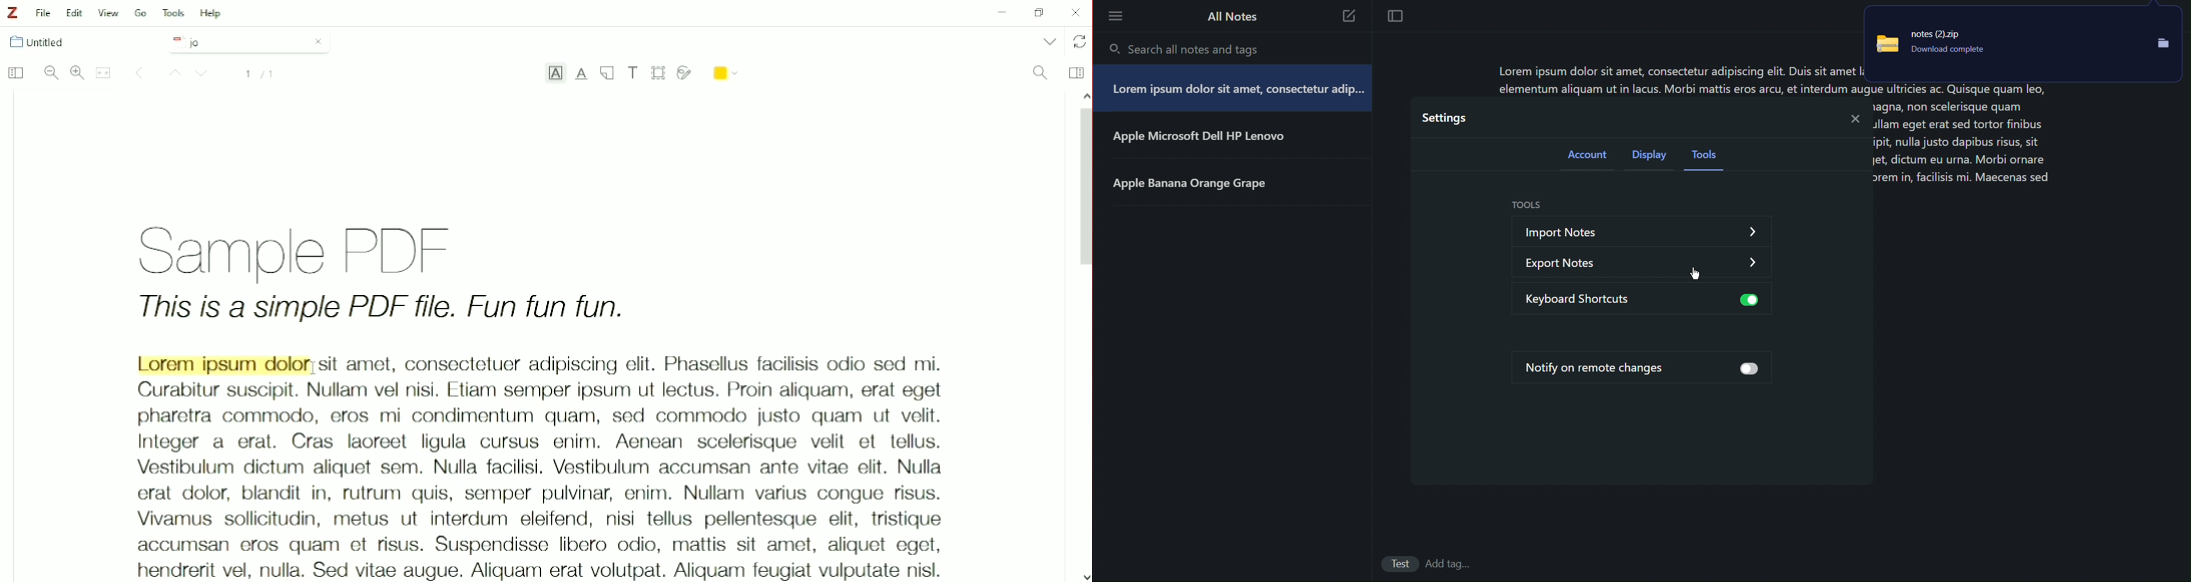 Image resolution: width=2212 pixels, height=588 pixels. What do you see at coordinates (139, 74) in the screenshot?
I see `Change Page` at bounding box center [139, 74].